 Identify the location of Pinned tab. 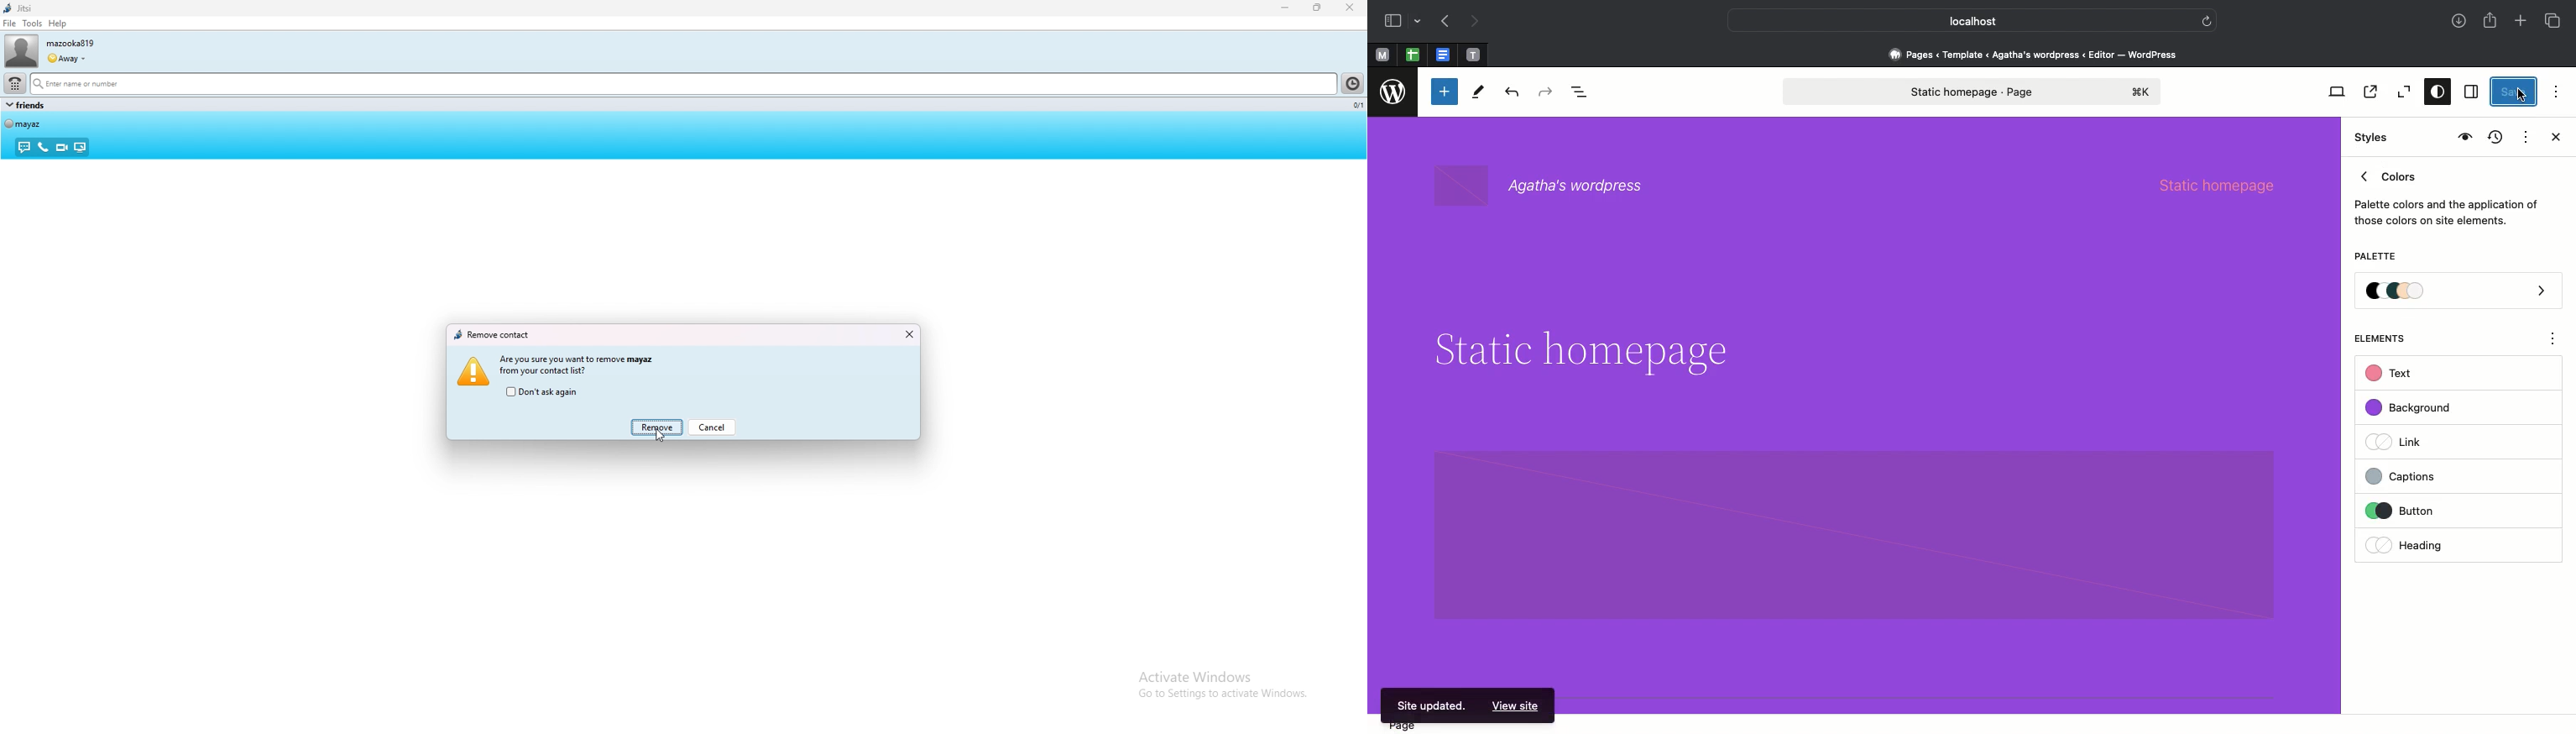
(1445, 55).